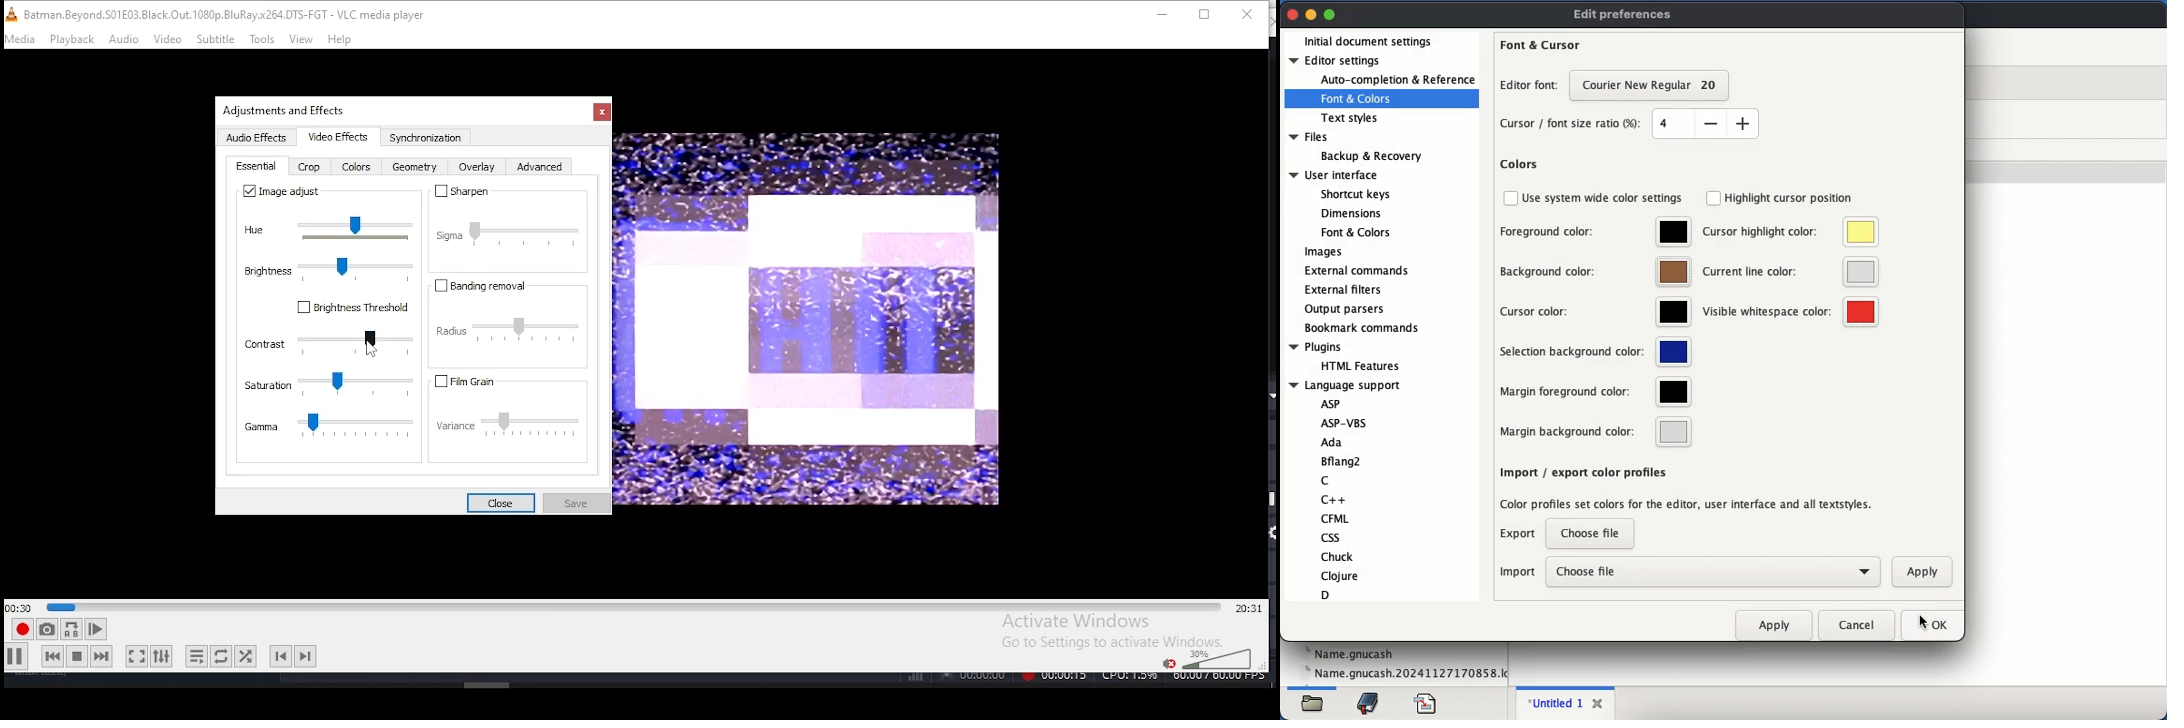 The height and width of the screenshot is (728, 2184). What do you see at coordinates (1531, 85) in the screenshot?
I see `editor font` at bounding box center [1531, 85].